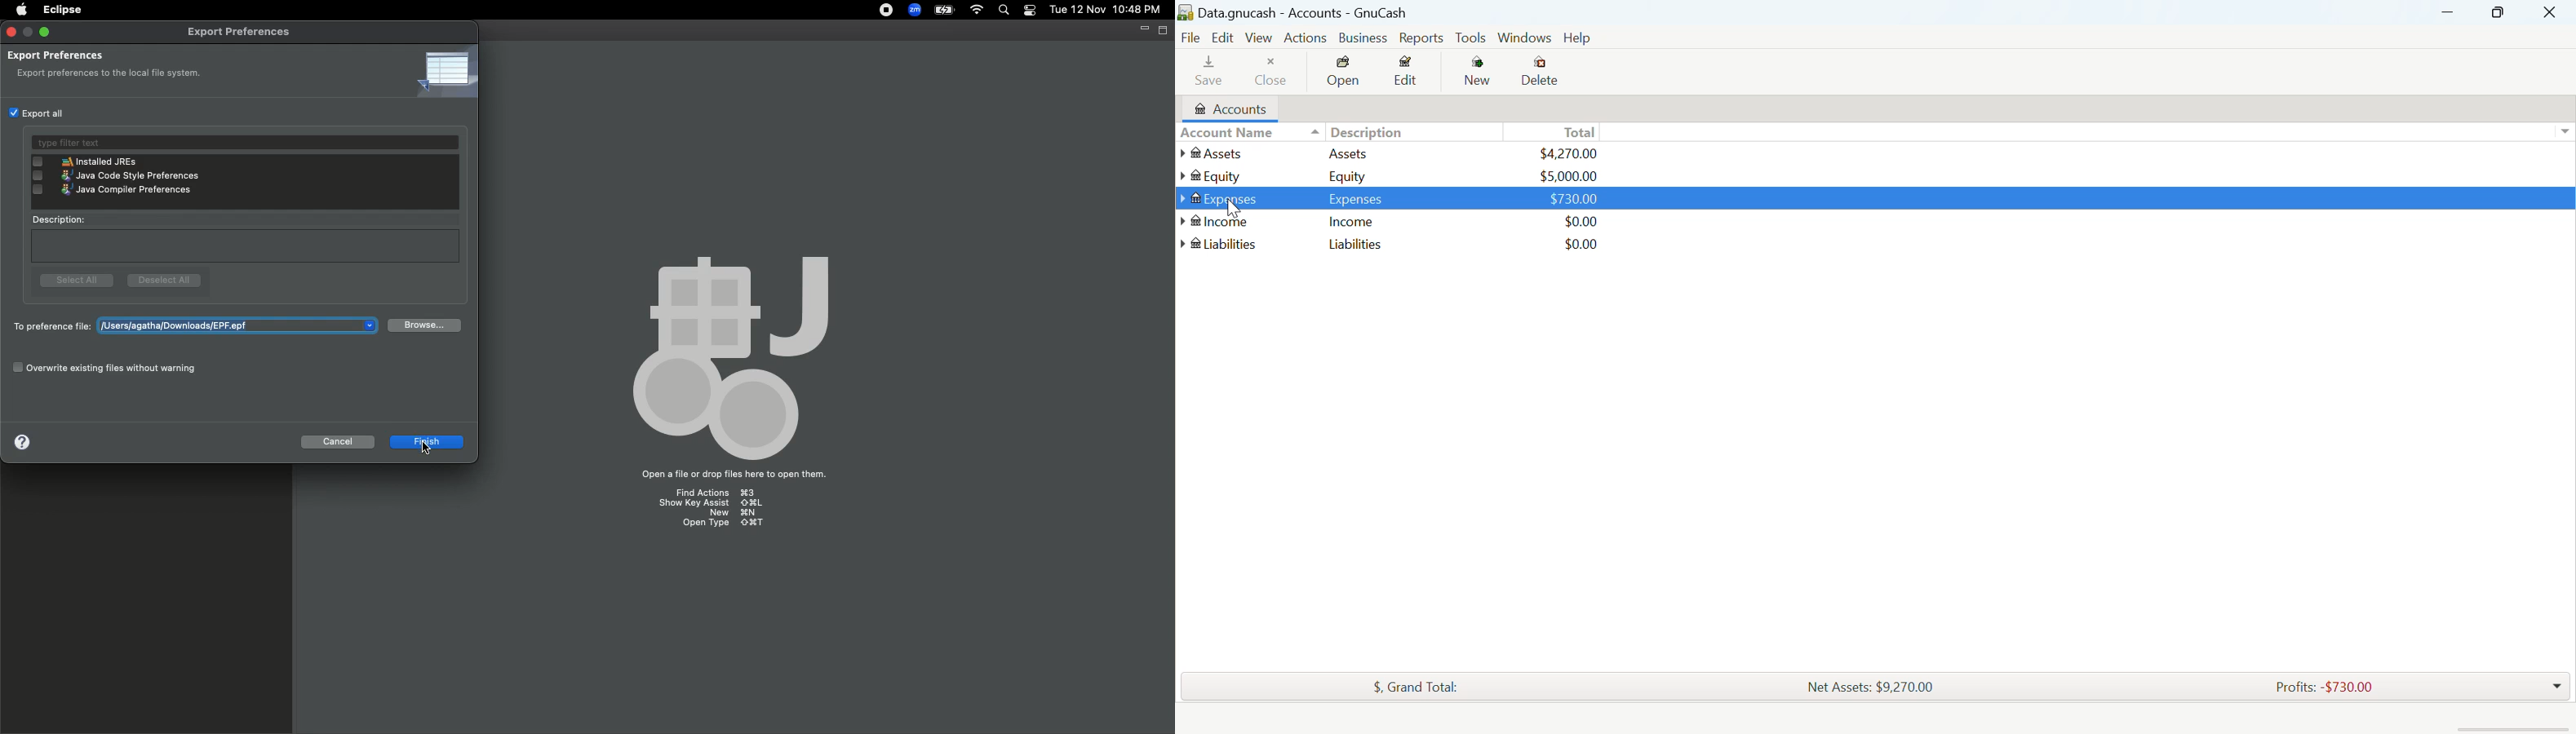  Describe the element at coordinates (1480, 74) in the screenshot. I see `New` at that location.